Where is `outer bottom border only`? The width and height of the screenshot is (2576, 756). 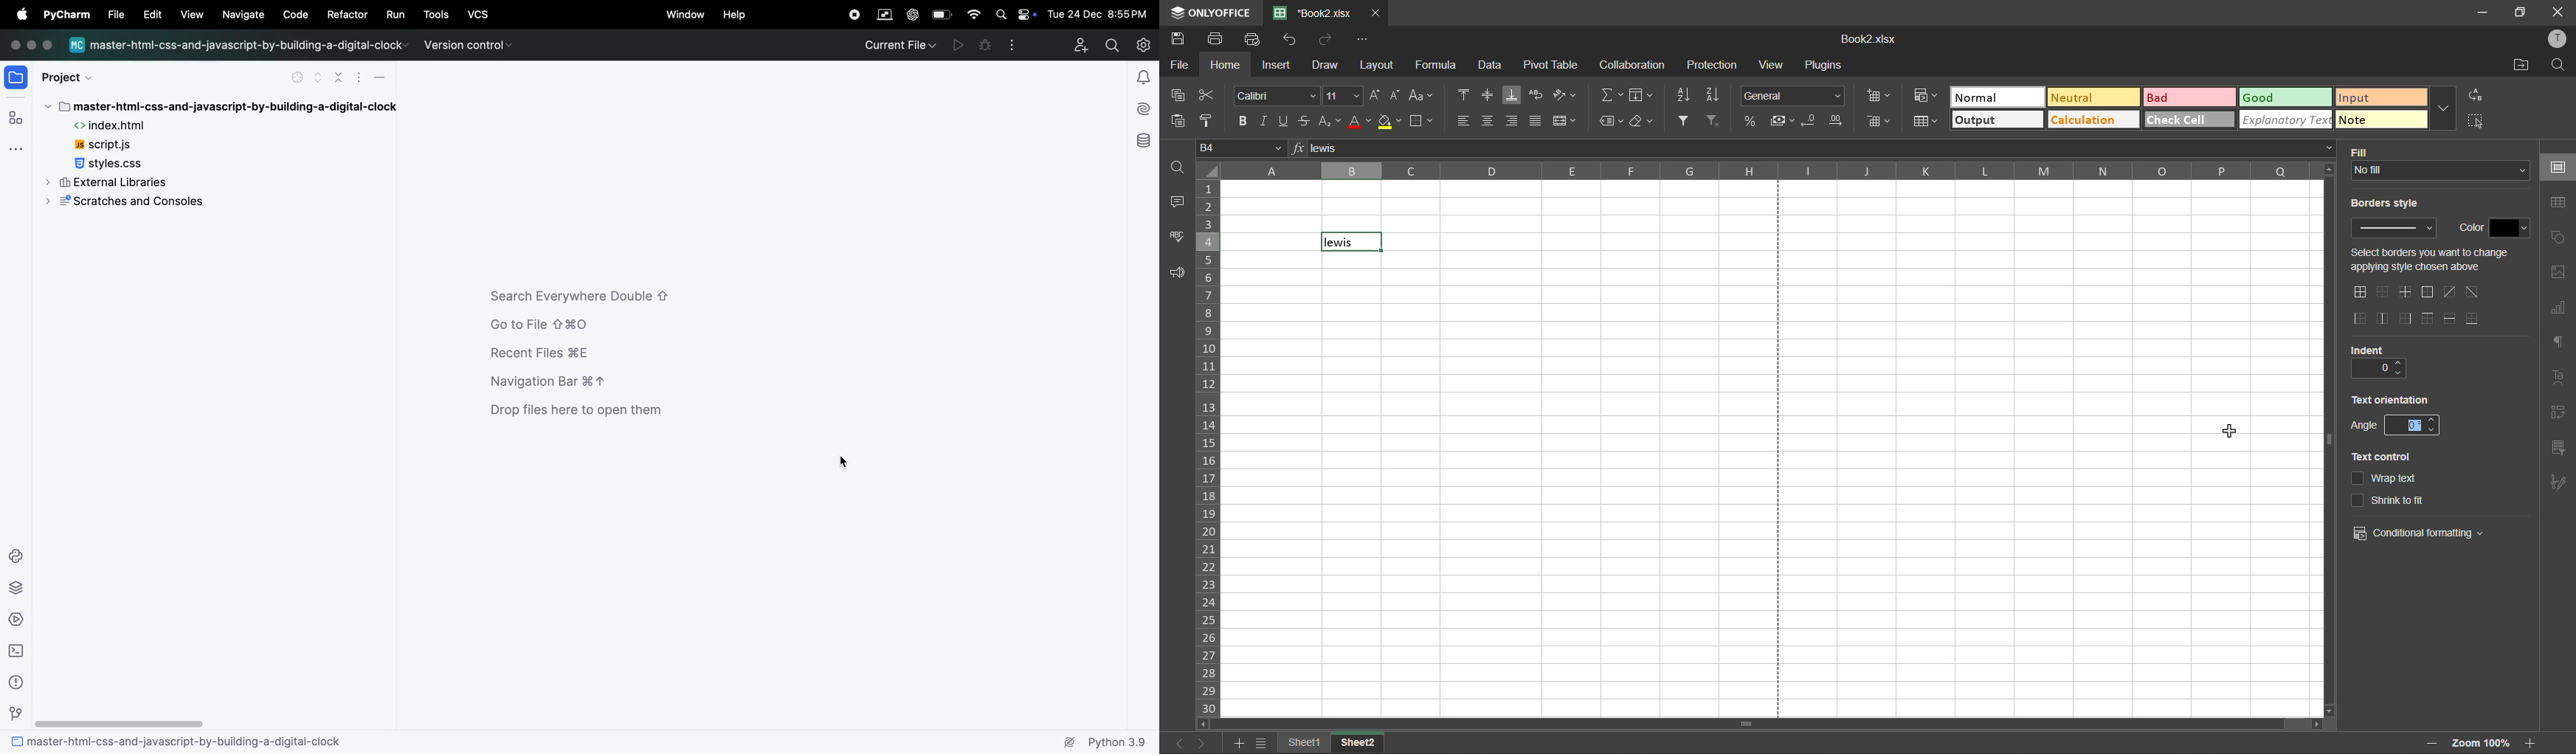 outer bottom border only is located at coordinates (2475, 318).